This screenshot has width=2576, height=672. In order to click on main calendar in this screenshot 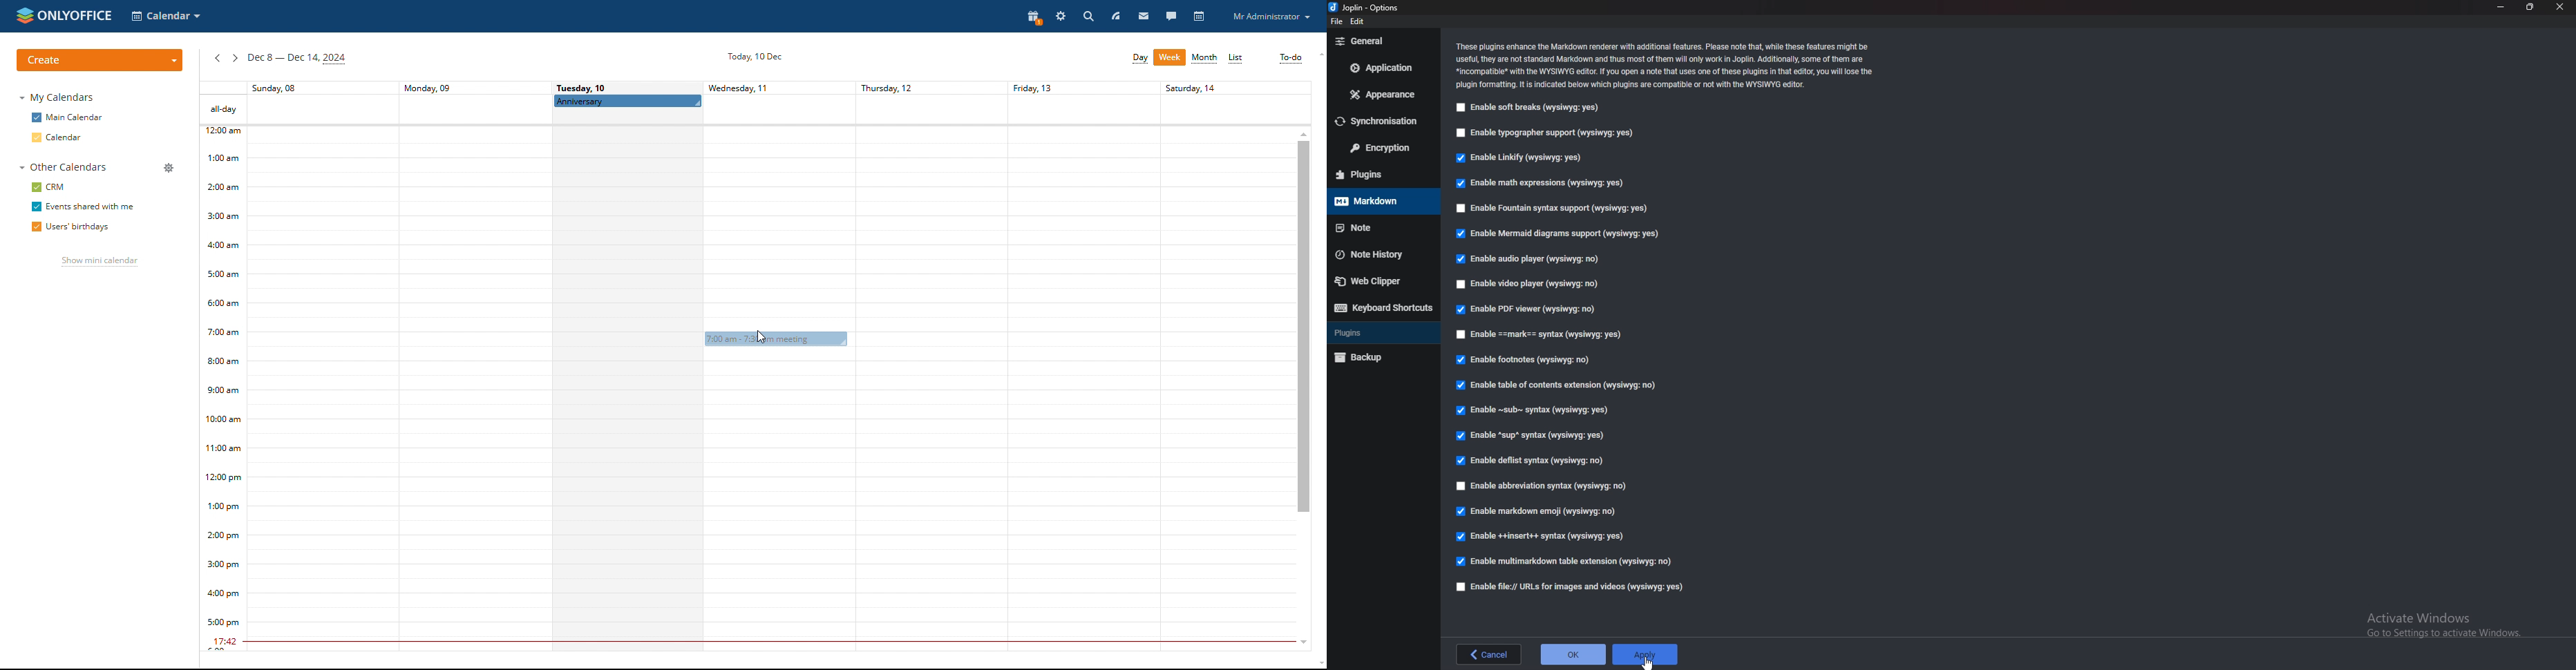, I will do `click(67, 117)`.